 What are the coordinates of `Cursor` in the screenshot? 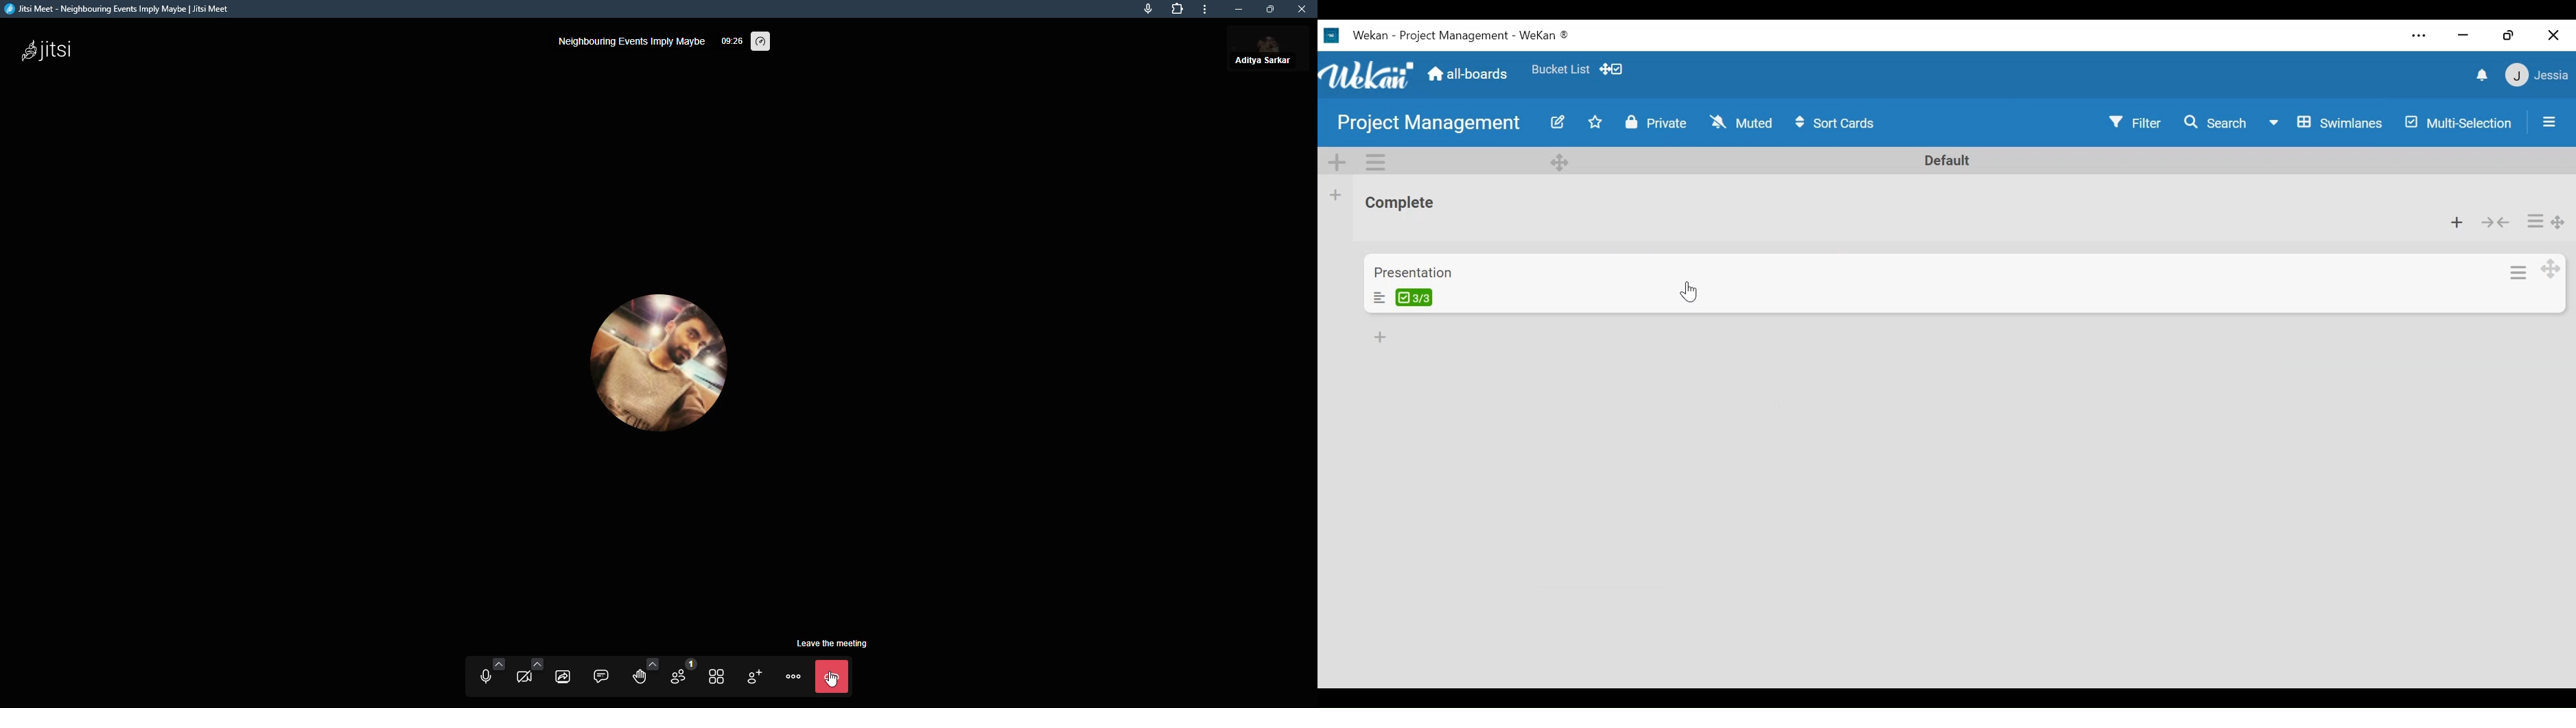 It's located at (1692, 292).